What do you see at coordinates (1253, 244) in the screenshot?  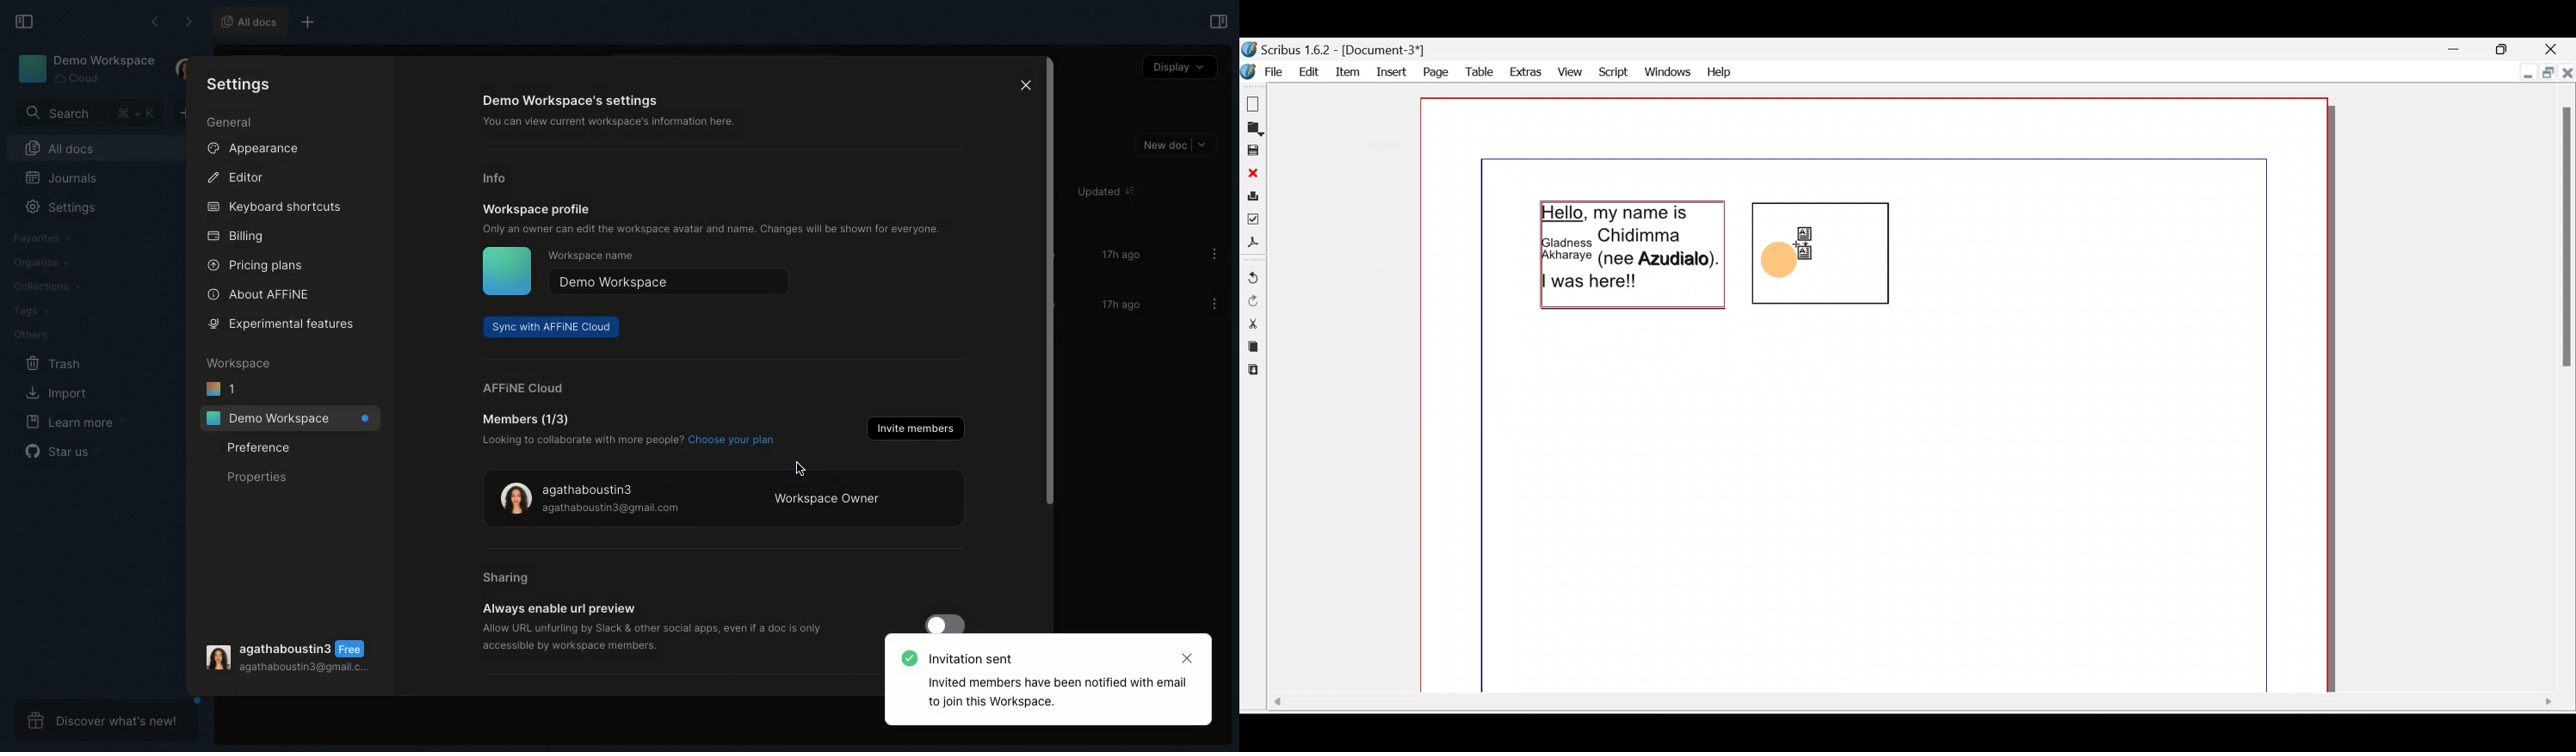 I see `Save as PDF` at bounding box center [1253, 244].